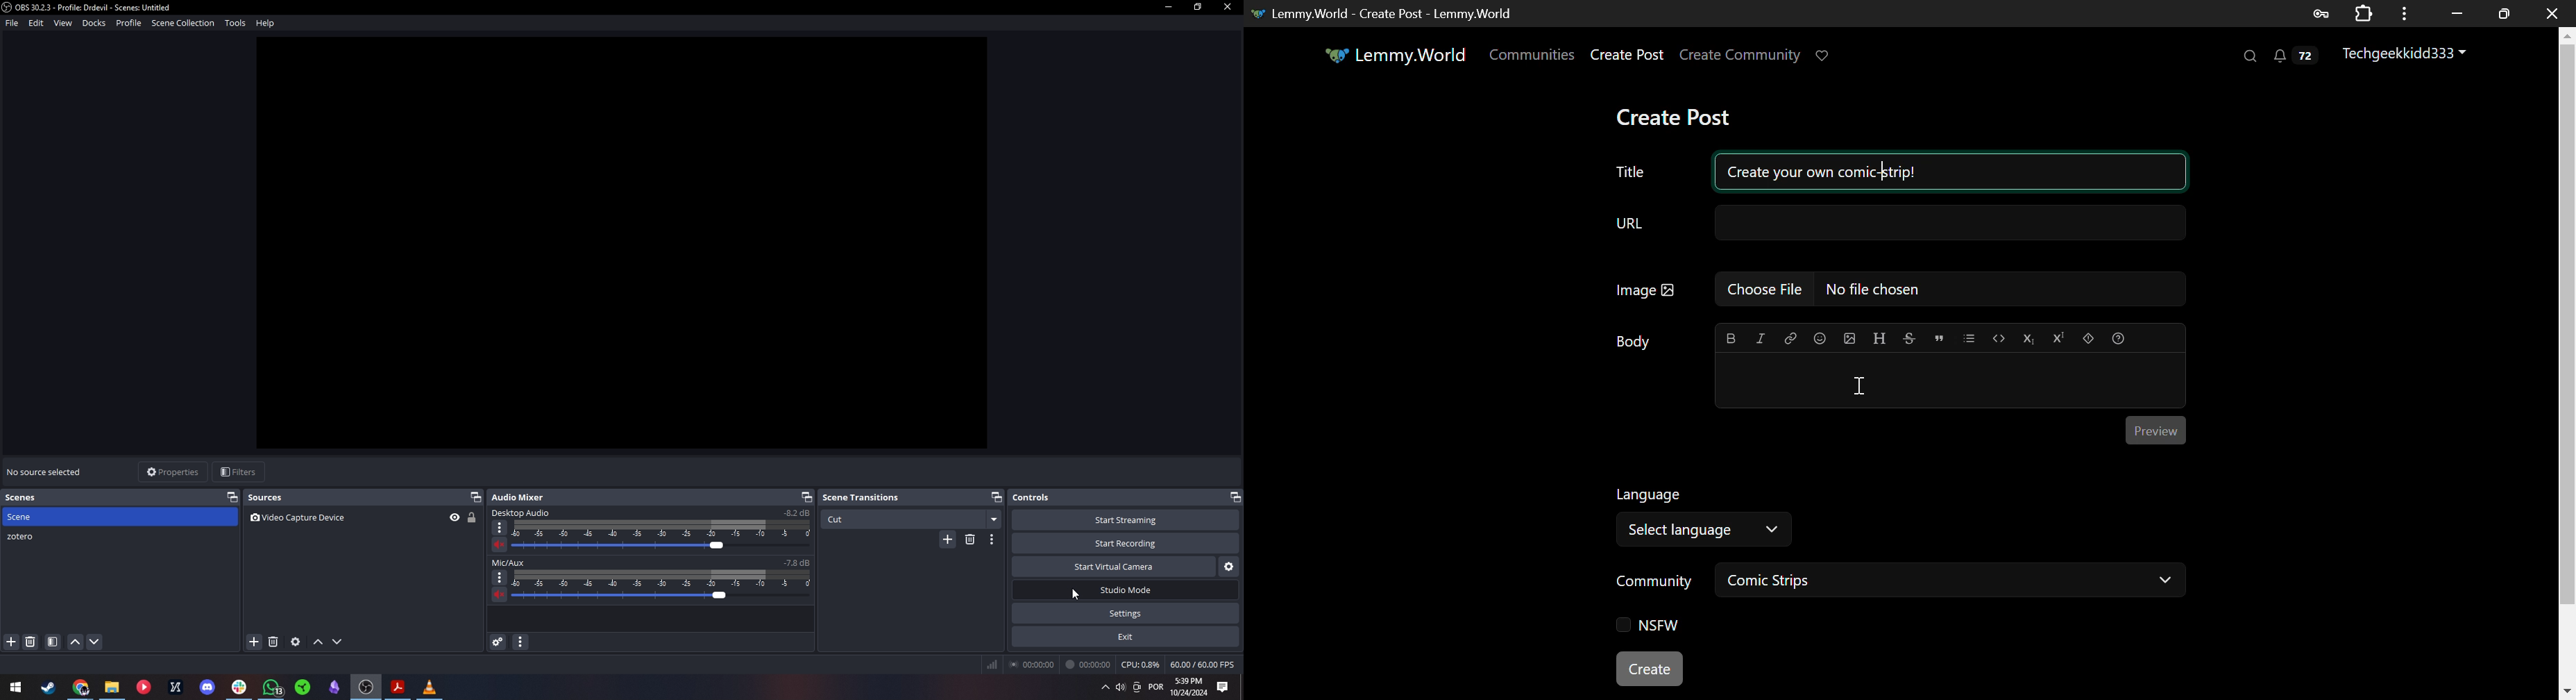 The width and height of the screenshot is (2576, 700). What do you see at coordinates (1157, 689) in the screenshot?
I see `language` at bounding box center [1157, 689].